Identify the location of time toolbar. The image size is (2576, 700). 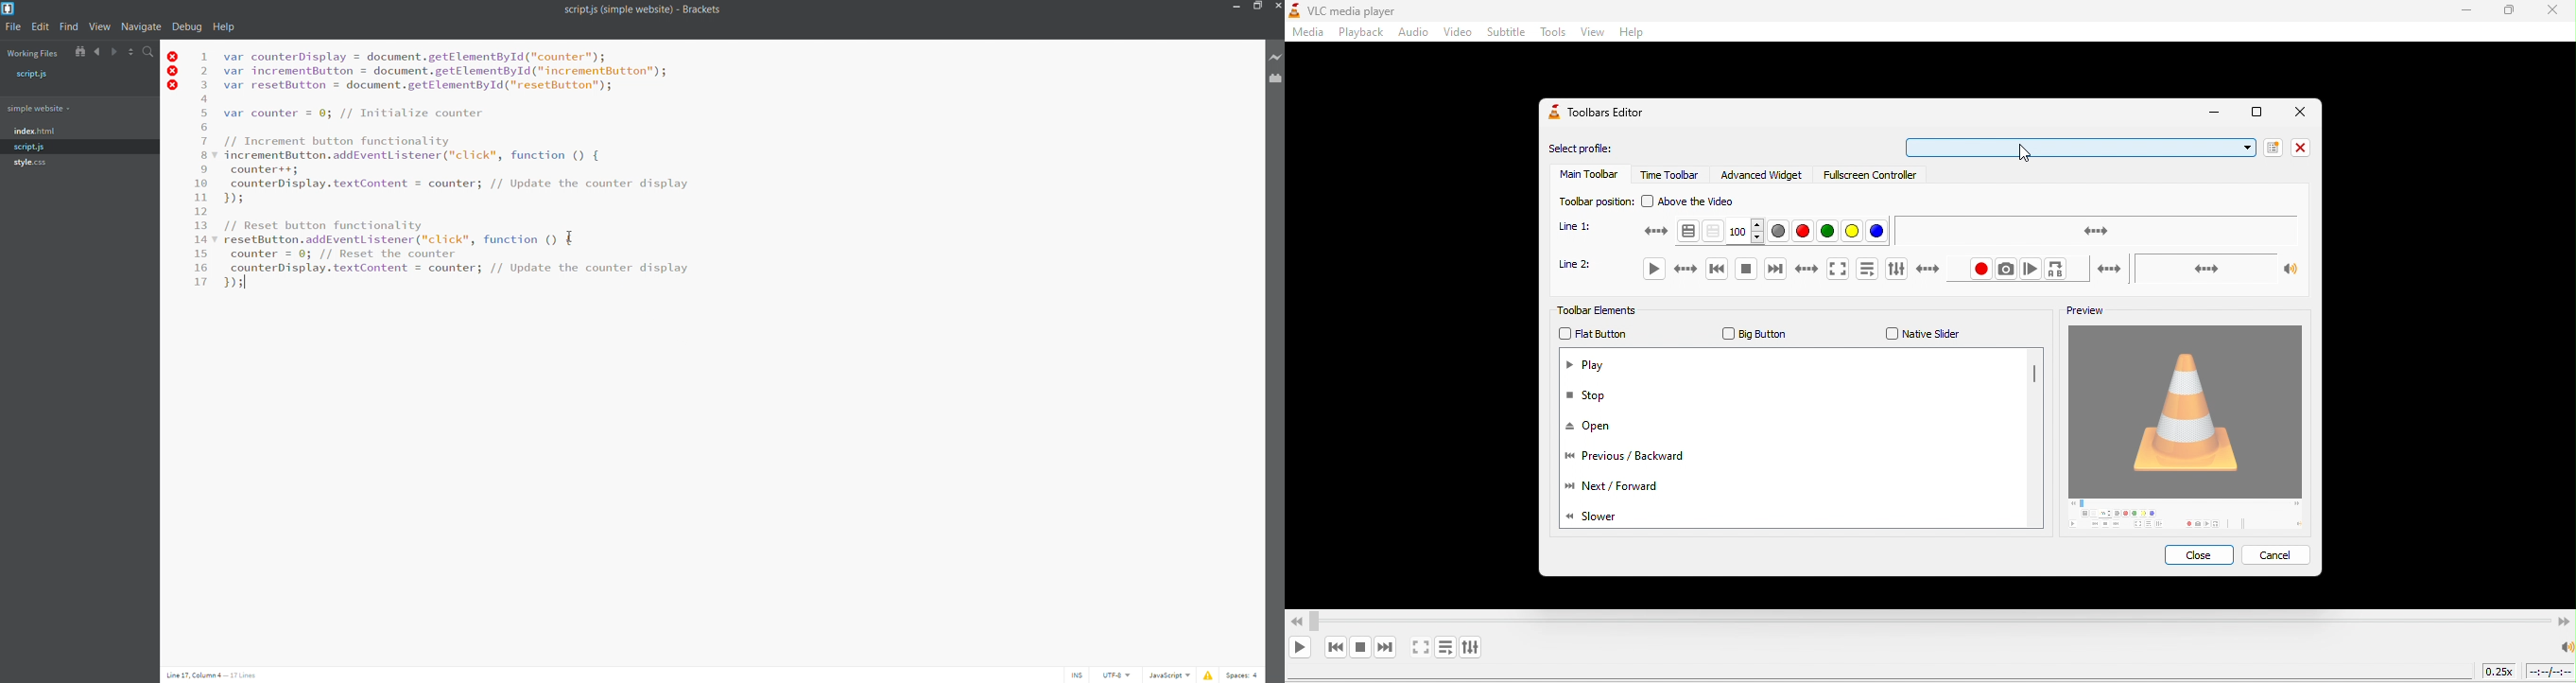
(1671, 175).